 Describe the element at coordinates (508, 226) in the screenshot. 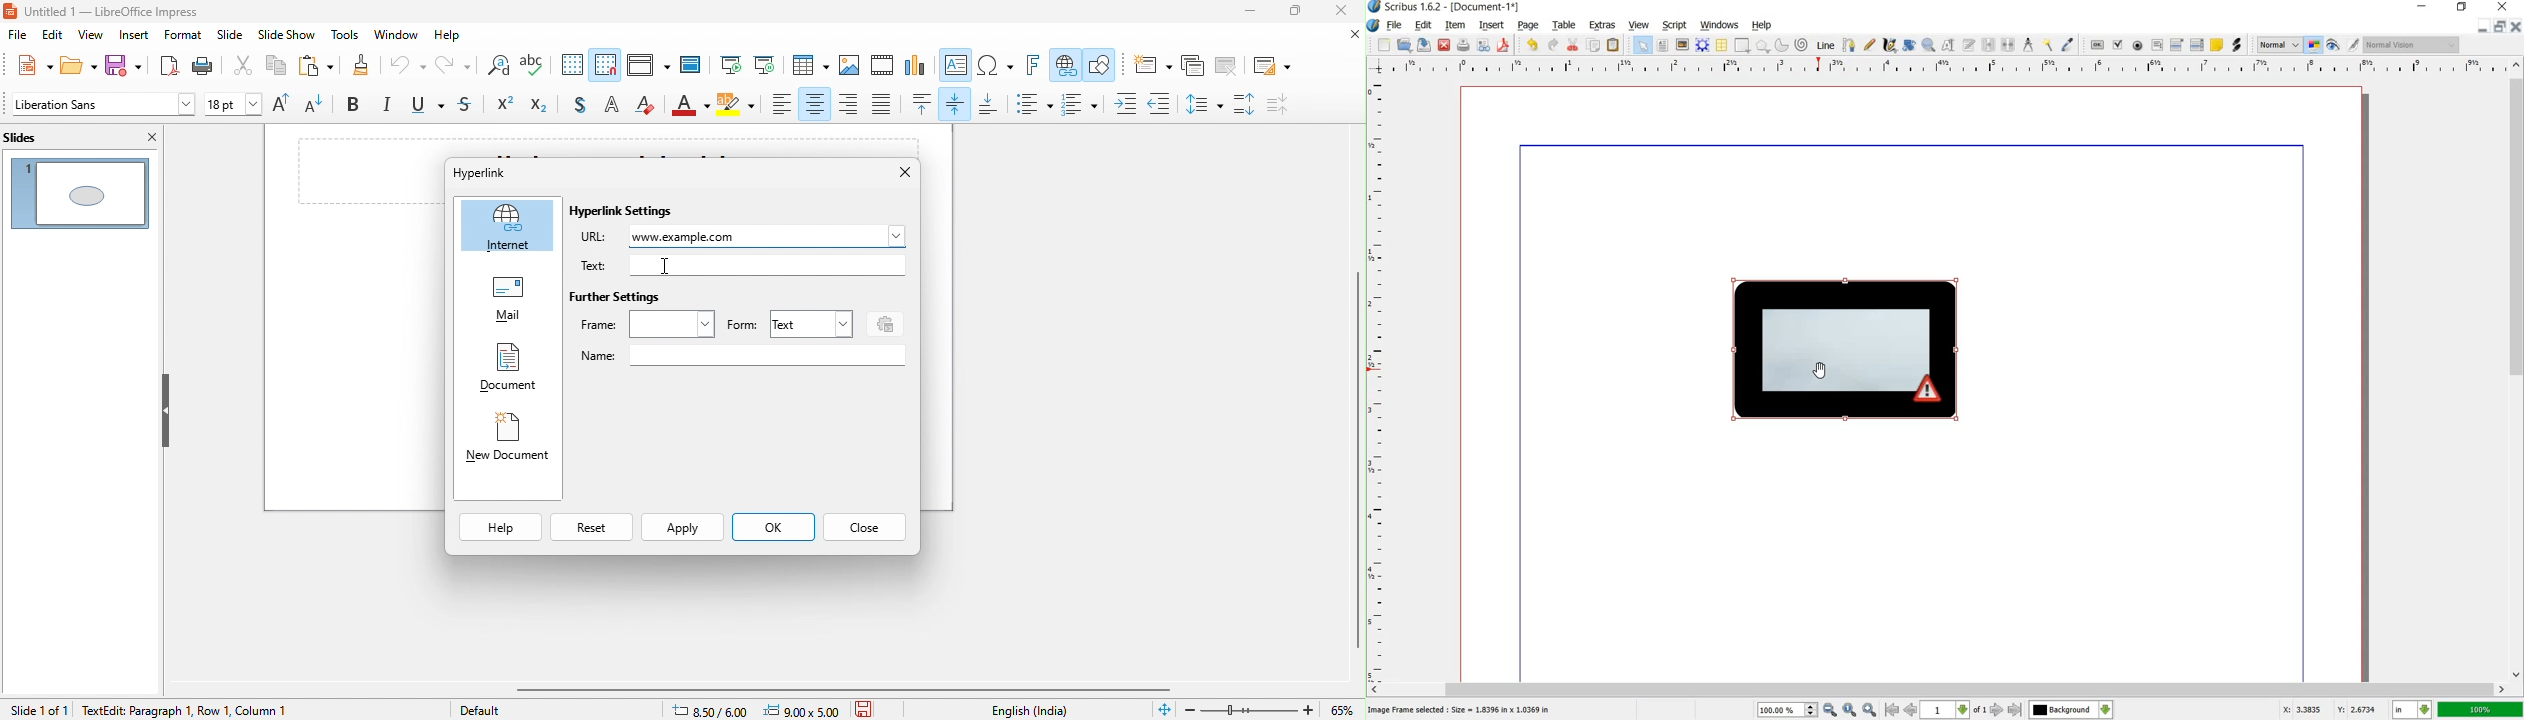

I see `internet` at that location.